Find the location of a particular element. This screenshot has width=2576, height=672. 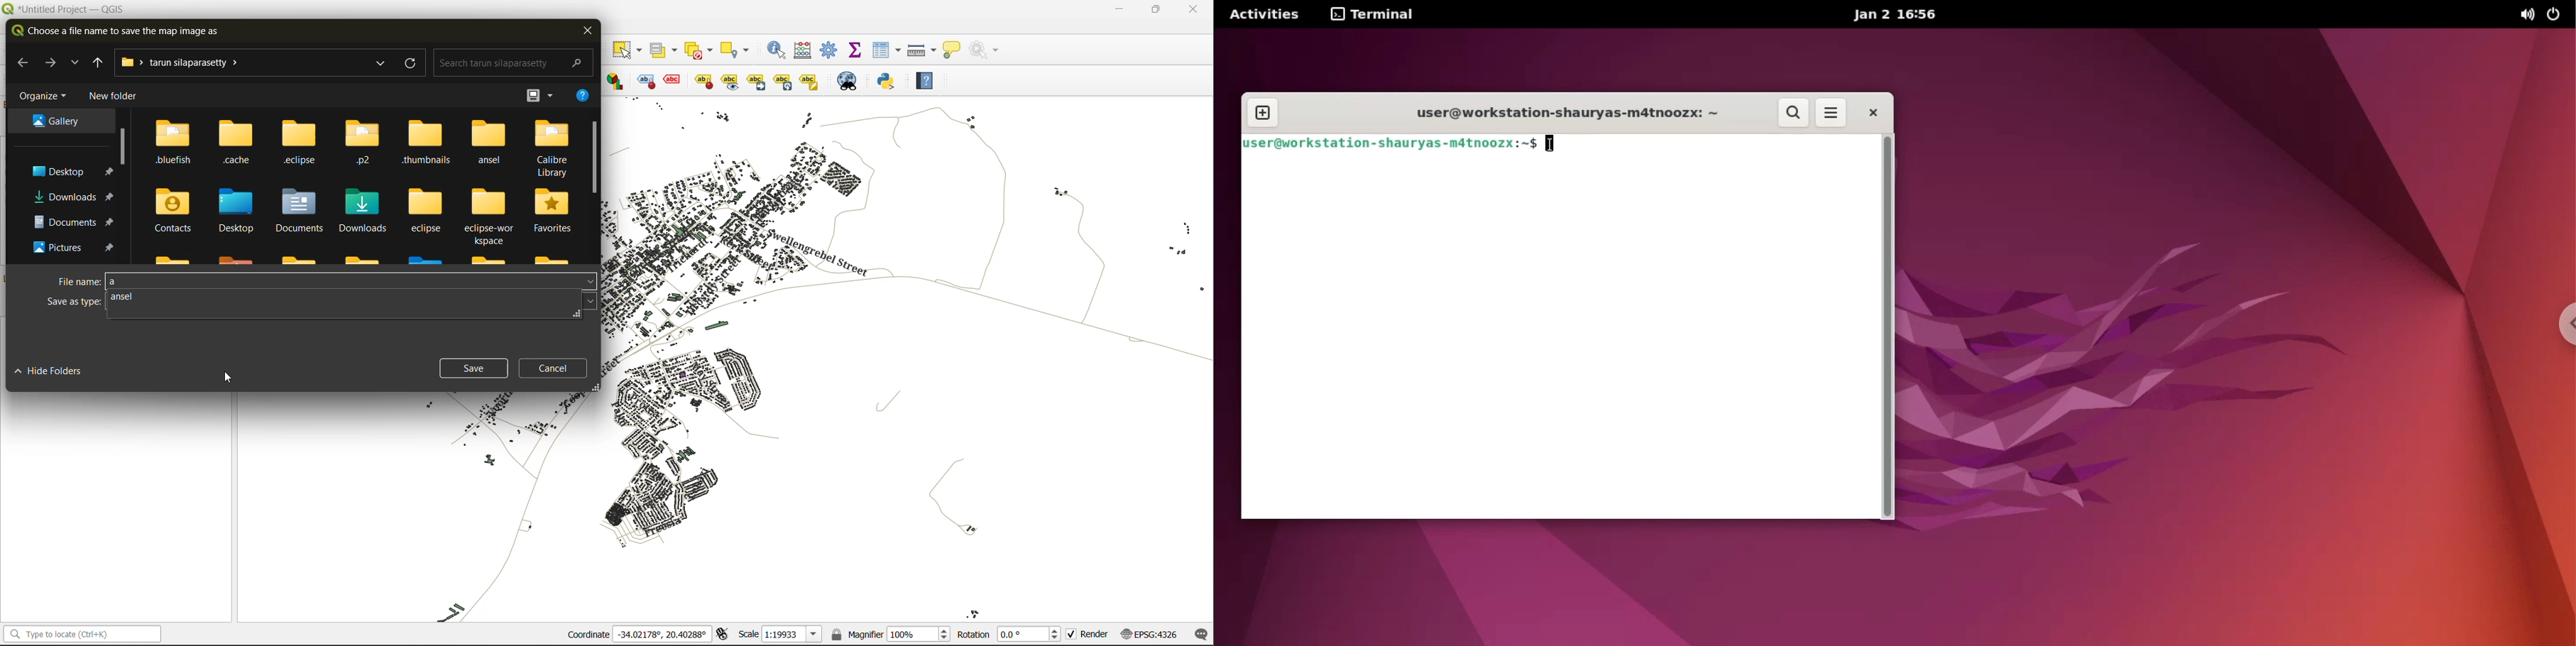

save is located at coordinates (474, 369).